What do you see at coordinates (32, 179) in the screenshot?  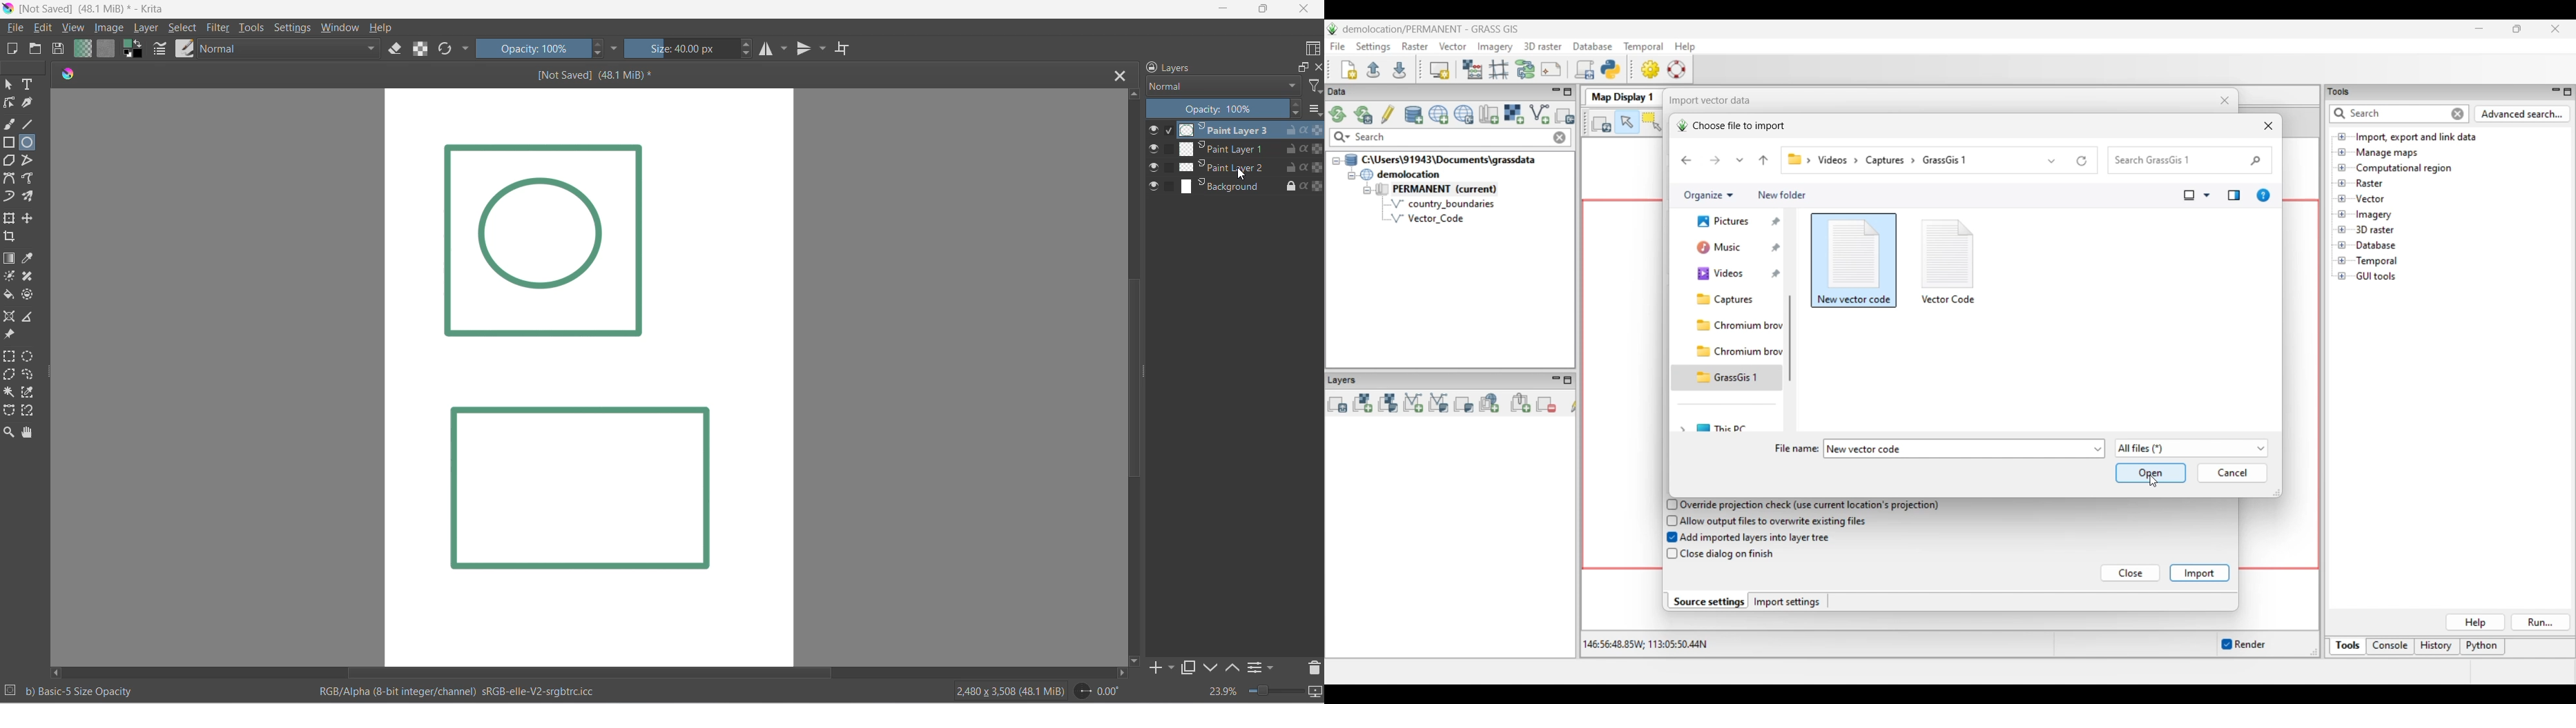 I see `freehand path tool` at bounding box center [32, 179].